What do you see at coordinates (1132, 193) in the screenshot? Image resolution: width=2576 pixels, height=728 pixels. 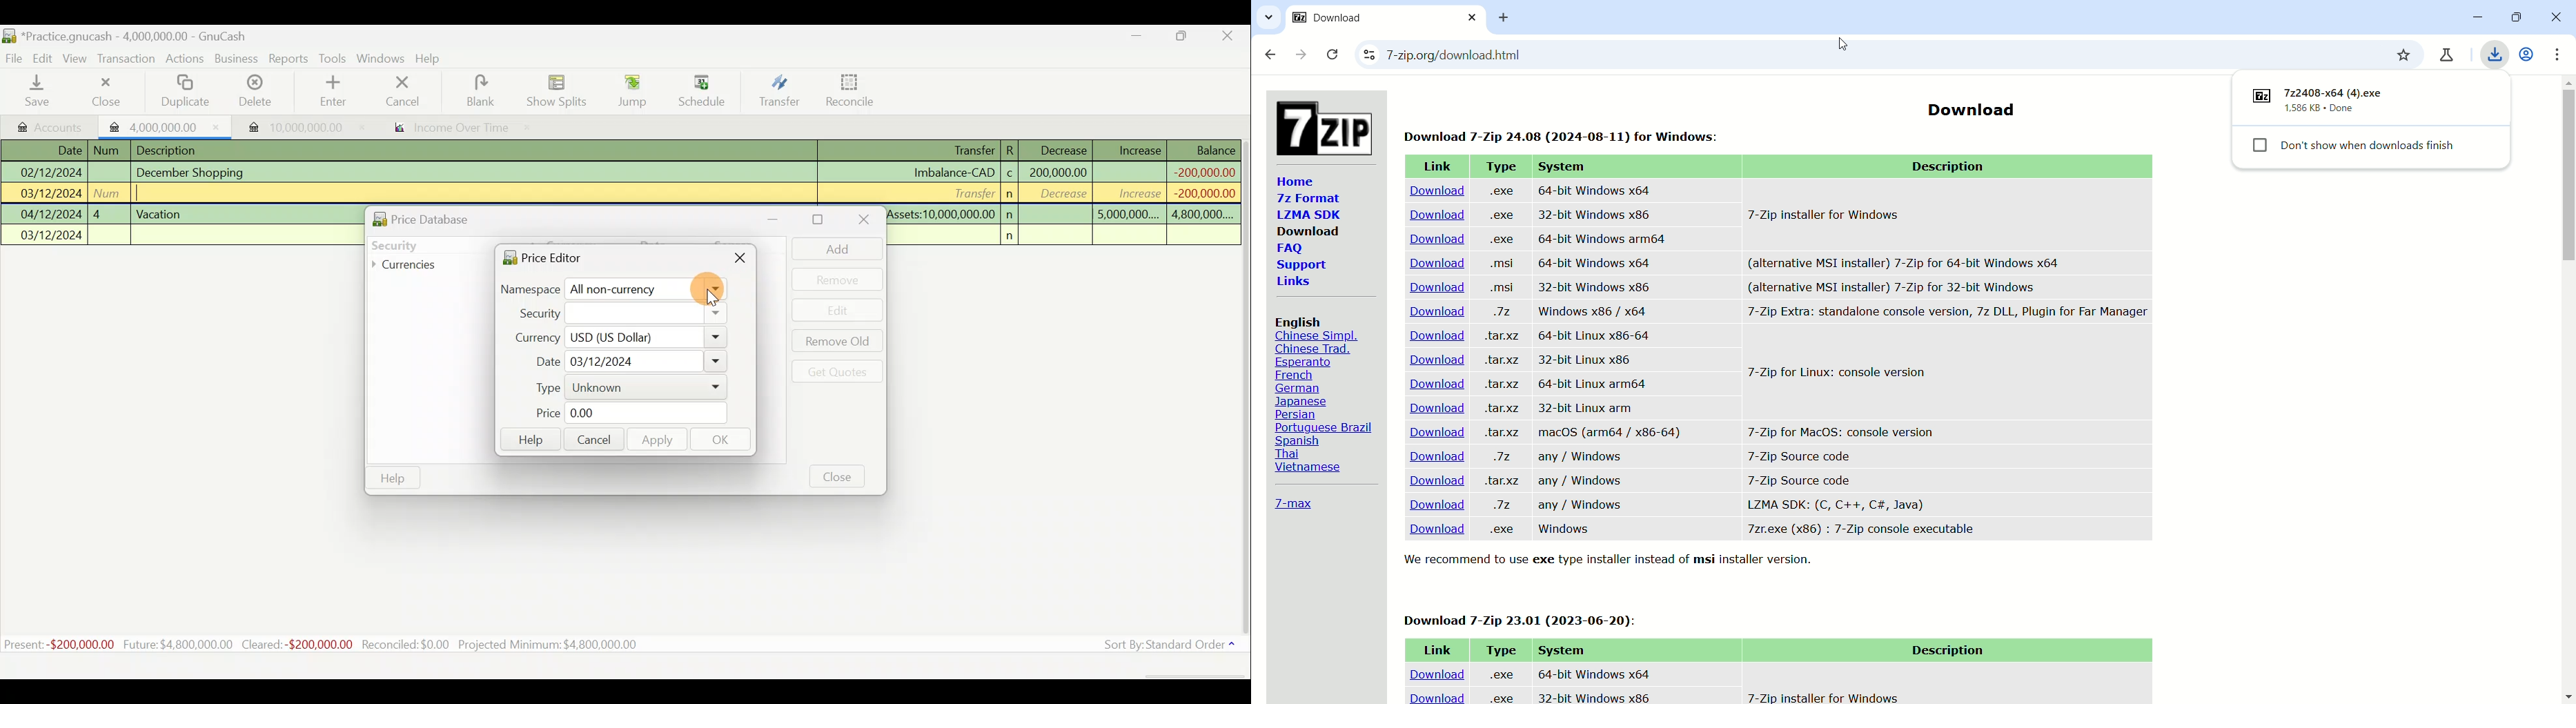 I see `increase` at bounding box center [1132, 193].